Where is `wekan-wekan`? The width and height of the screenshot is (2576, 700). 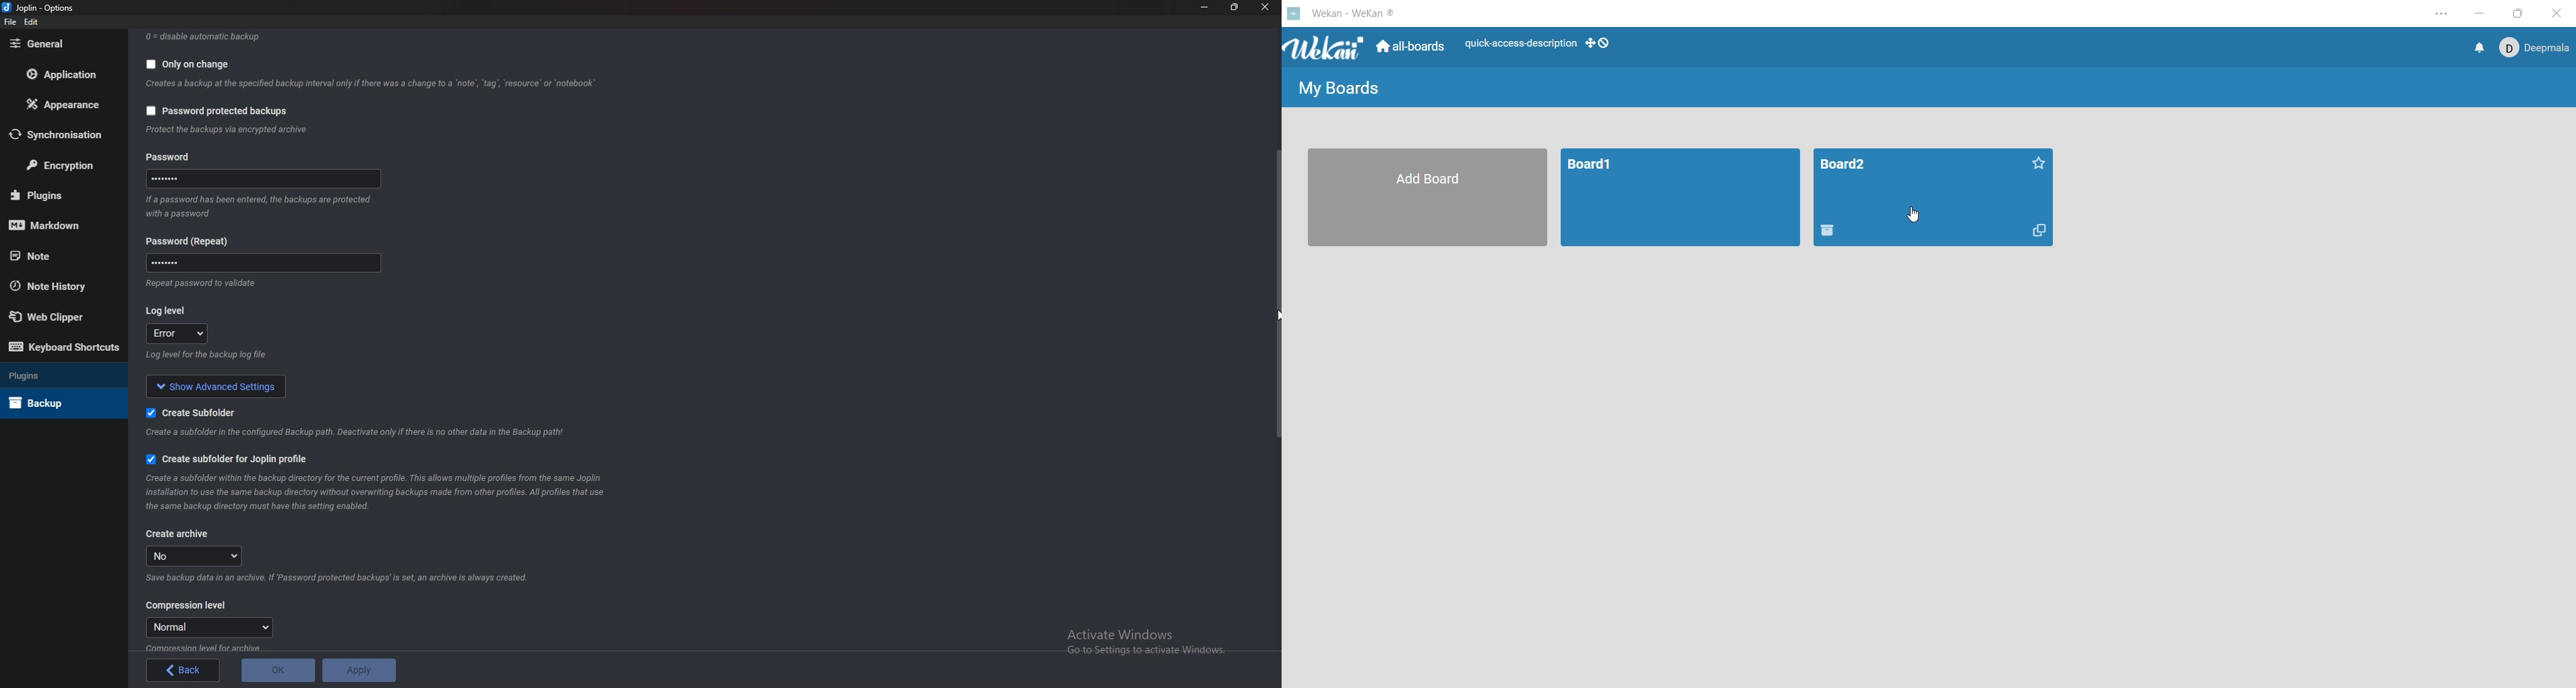
wekan-wekan is located at coordinates (1357, 16).